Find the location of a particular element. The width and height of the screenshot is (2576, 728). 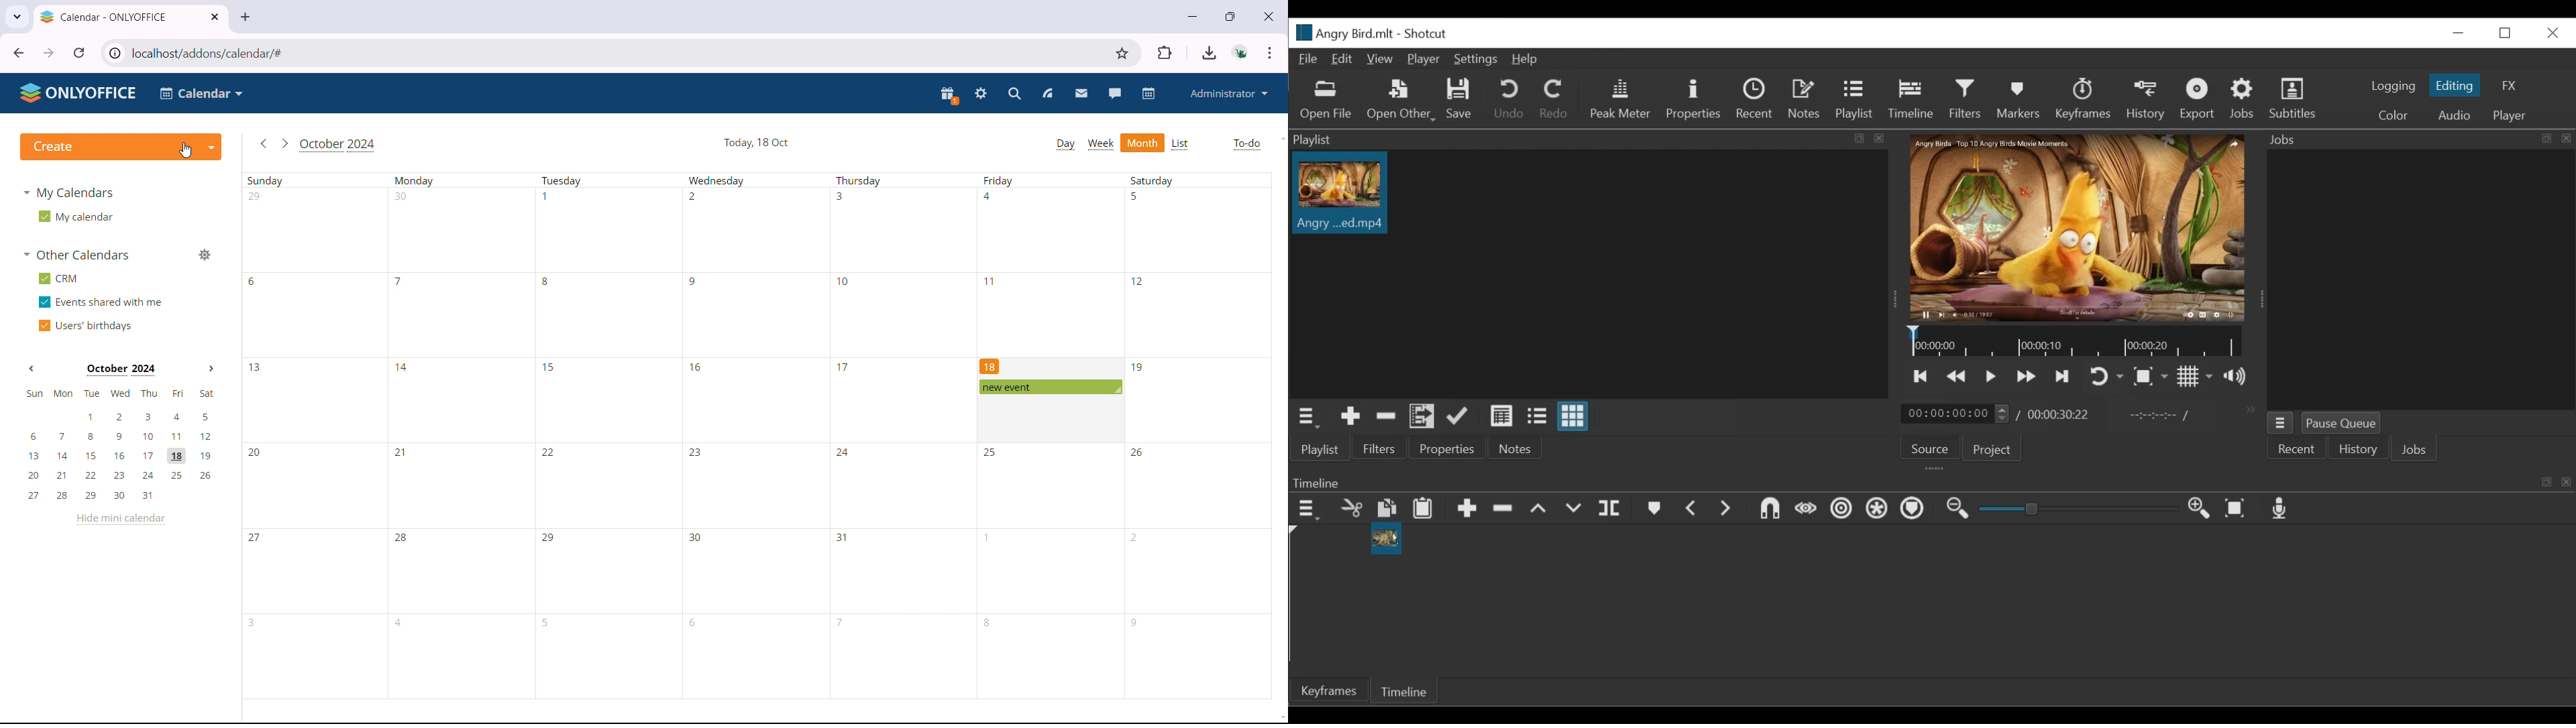

Skip to the next point is located at coordinates (2063, 375).